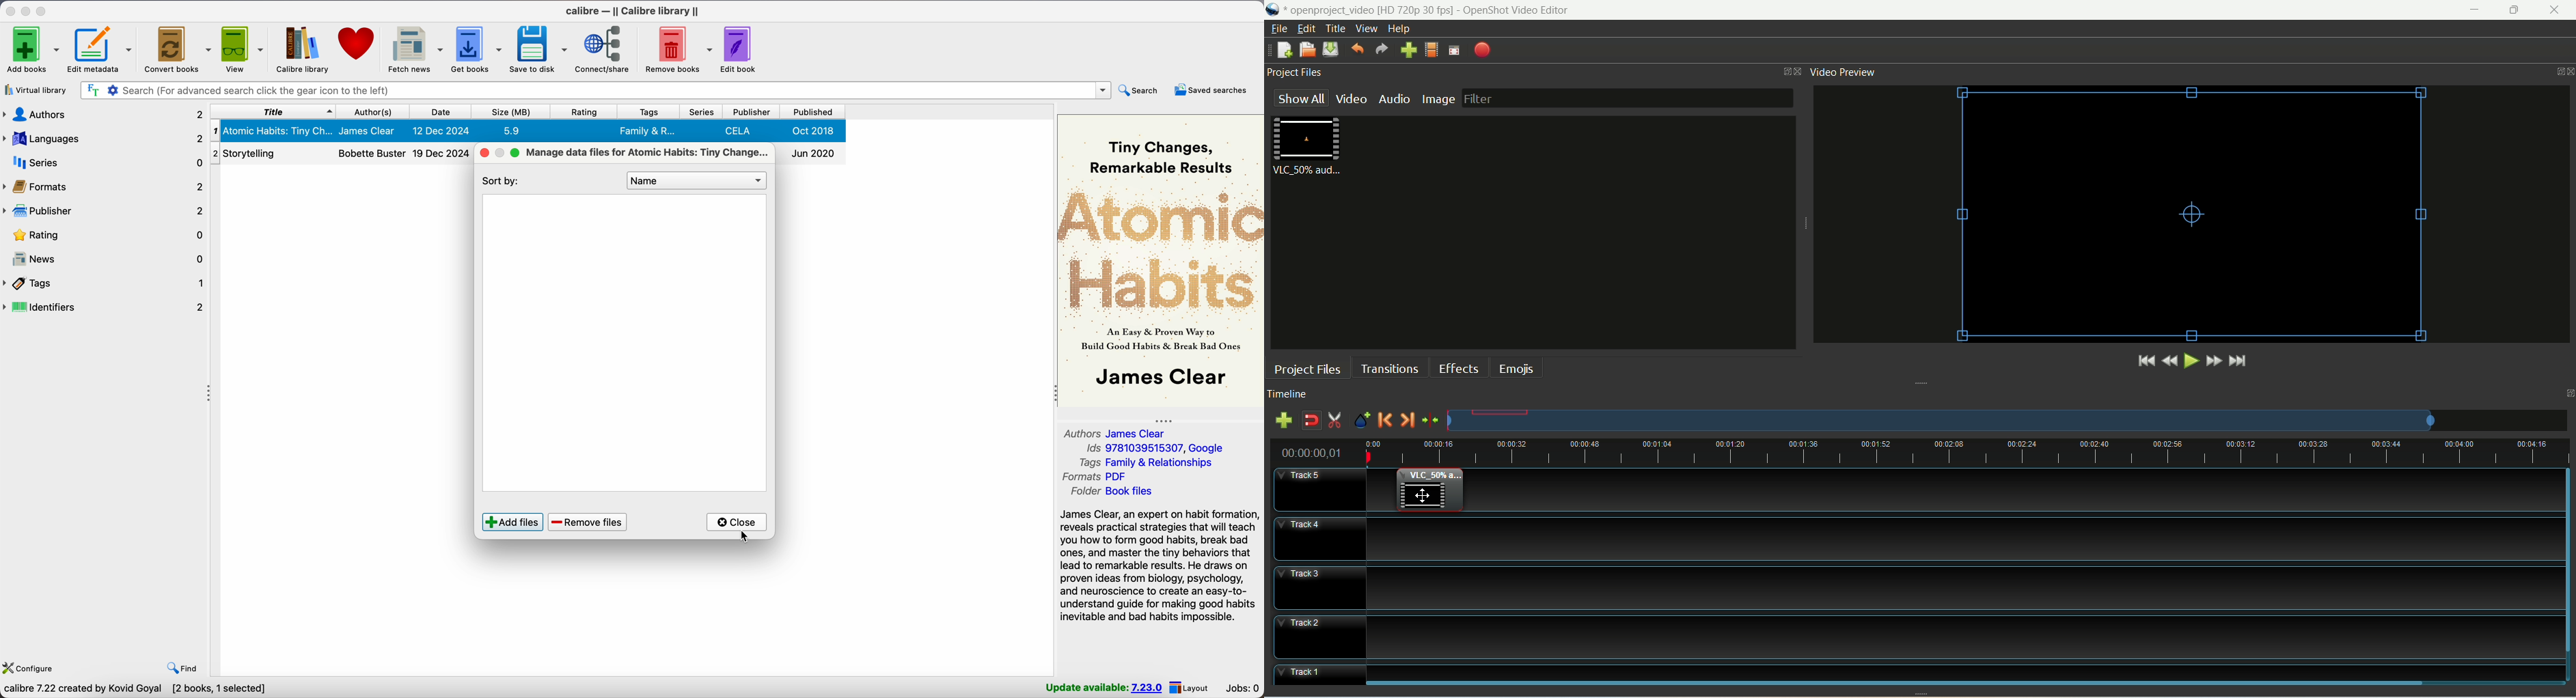  Describe the element at coordinates (341, 155) in the screenshot. I see `Storytelling` at that location.